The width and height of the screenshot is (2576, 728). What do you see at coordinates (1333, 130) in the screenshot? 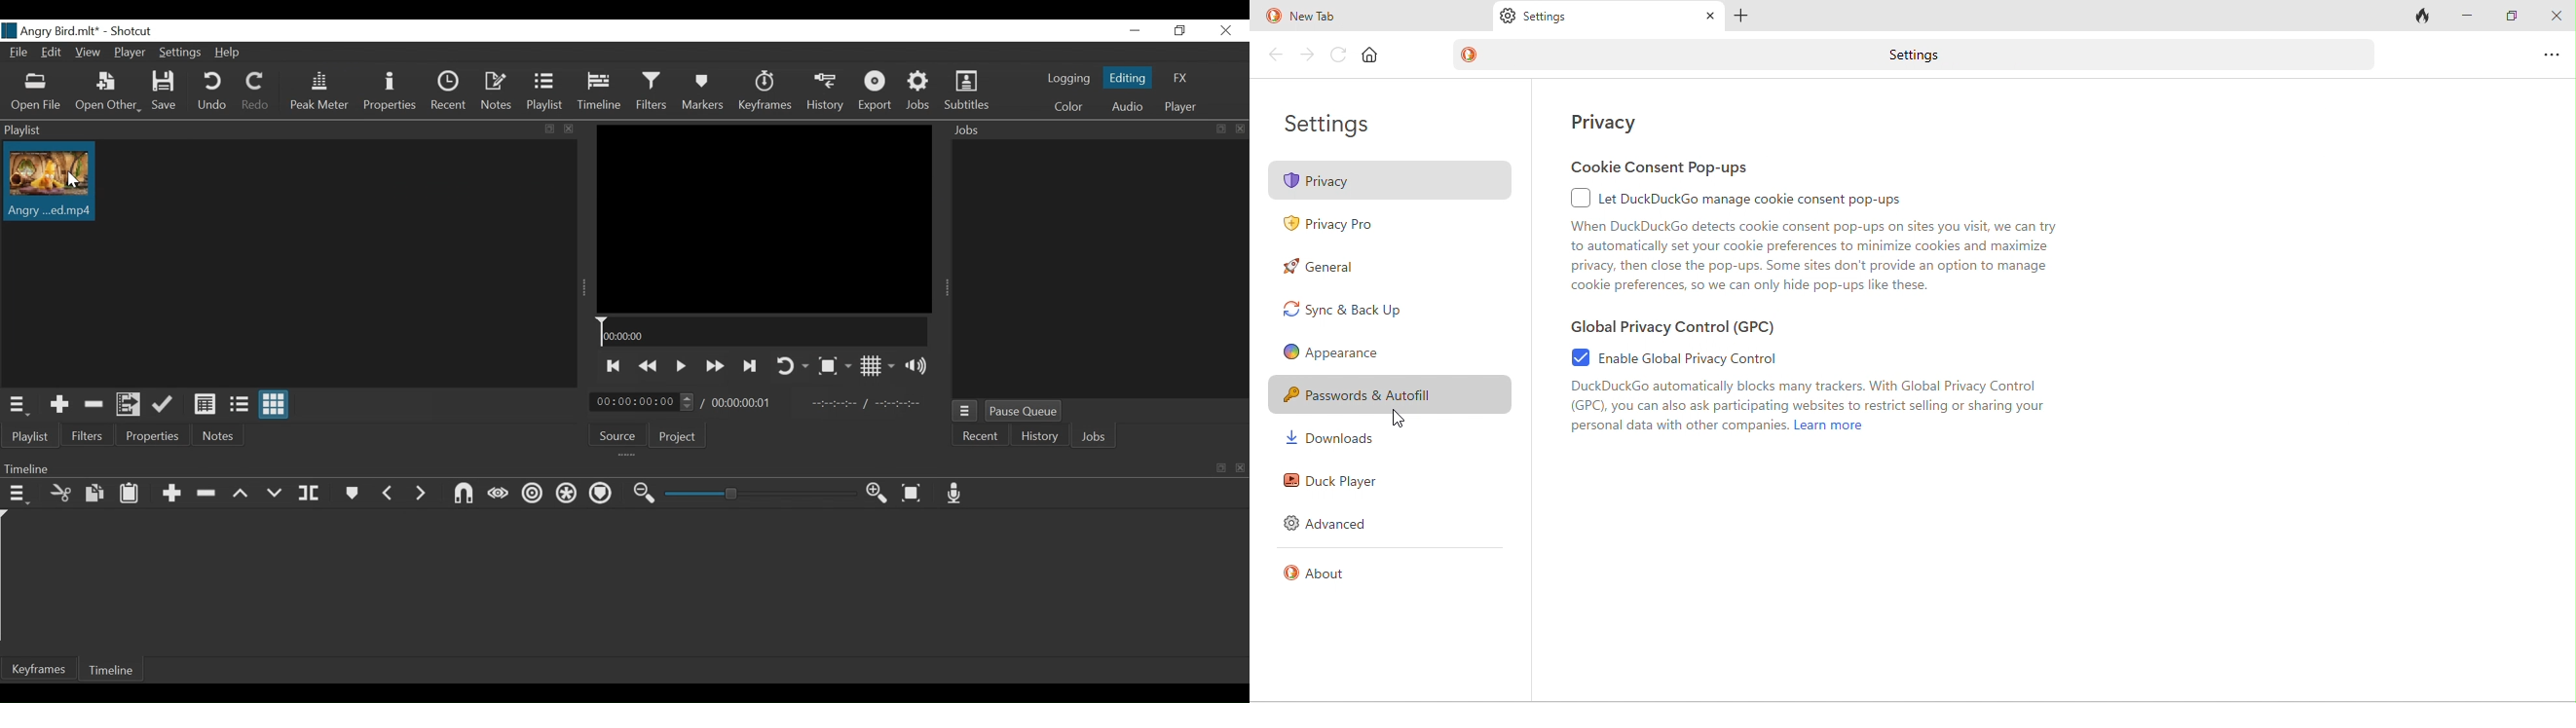
I see `settings` at bounding box center [1333, 130].